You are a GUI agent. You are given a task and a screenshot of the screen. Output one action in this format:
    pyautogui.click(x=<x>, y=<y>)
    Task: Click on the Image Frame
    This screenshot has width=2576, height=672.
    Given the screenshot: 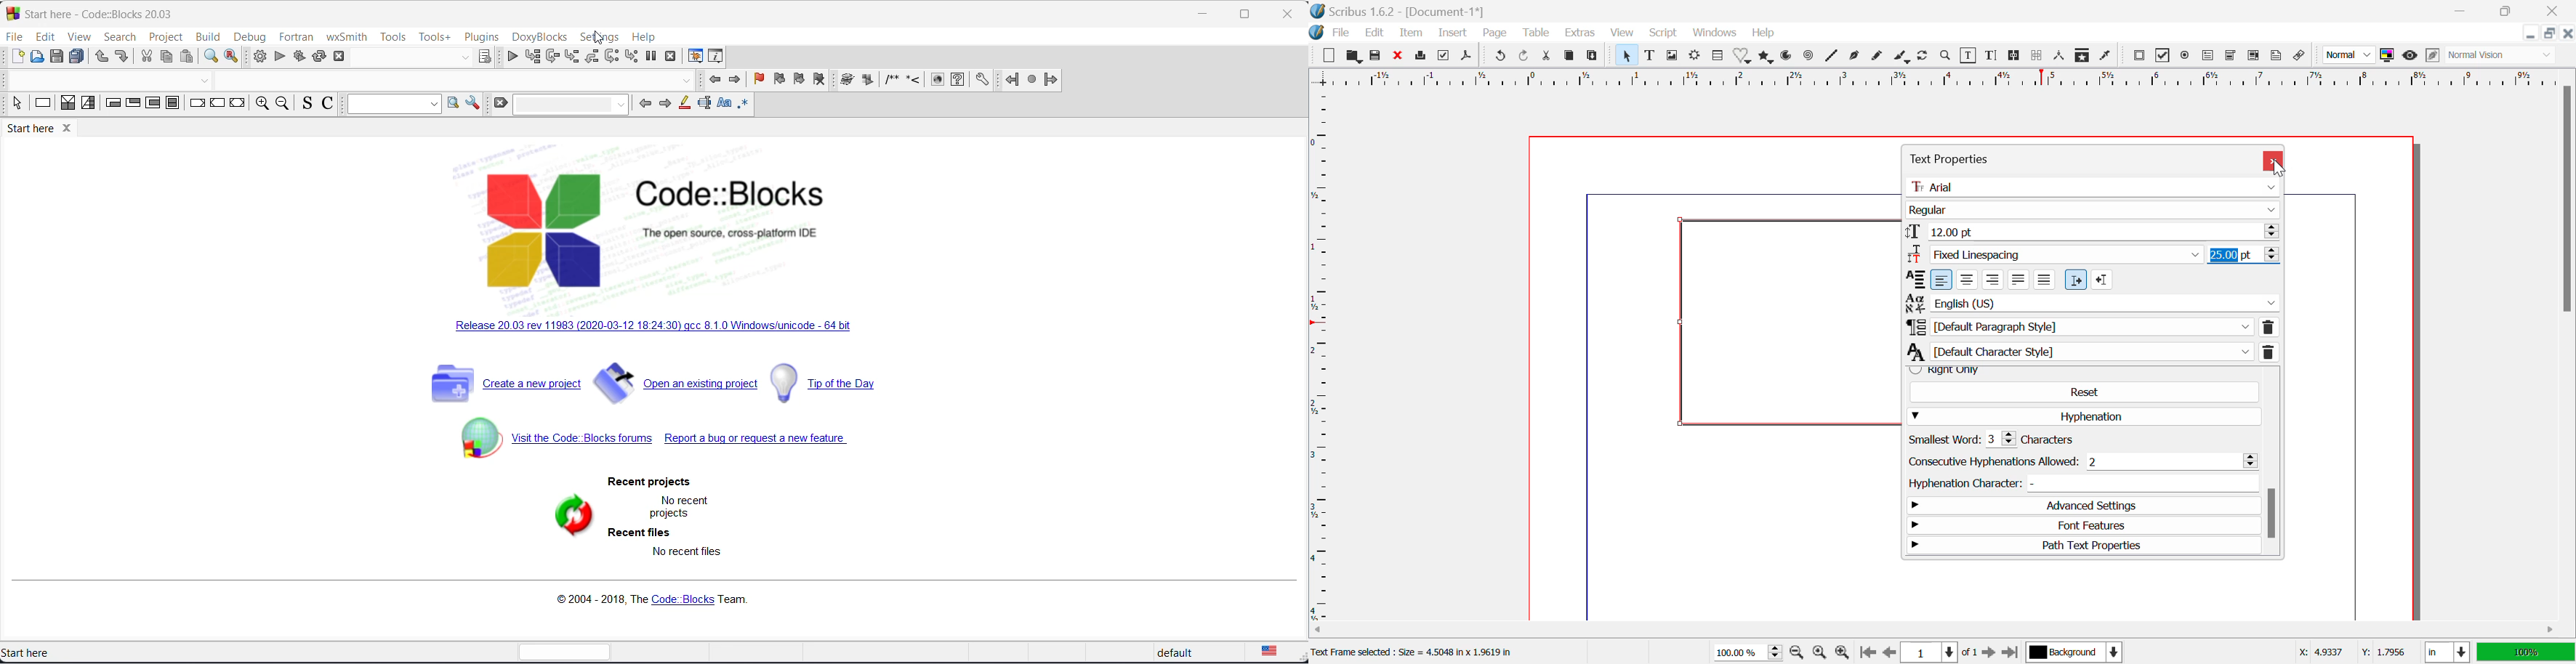 What is the action you would take?
    pyautogui.click(x=1673, y=55)
    